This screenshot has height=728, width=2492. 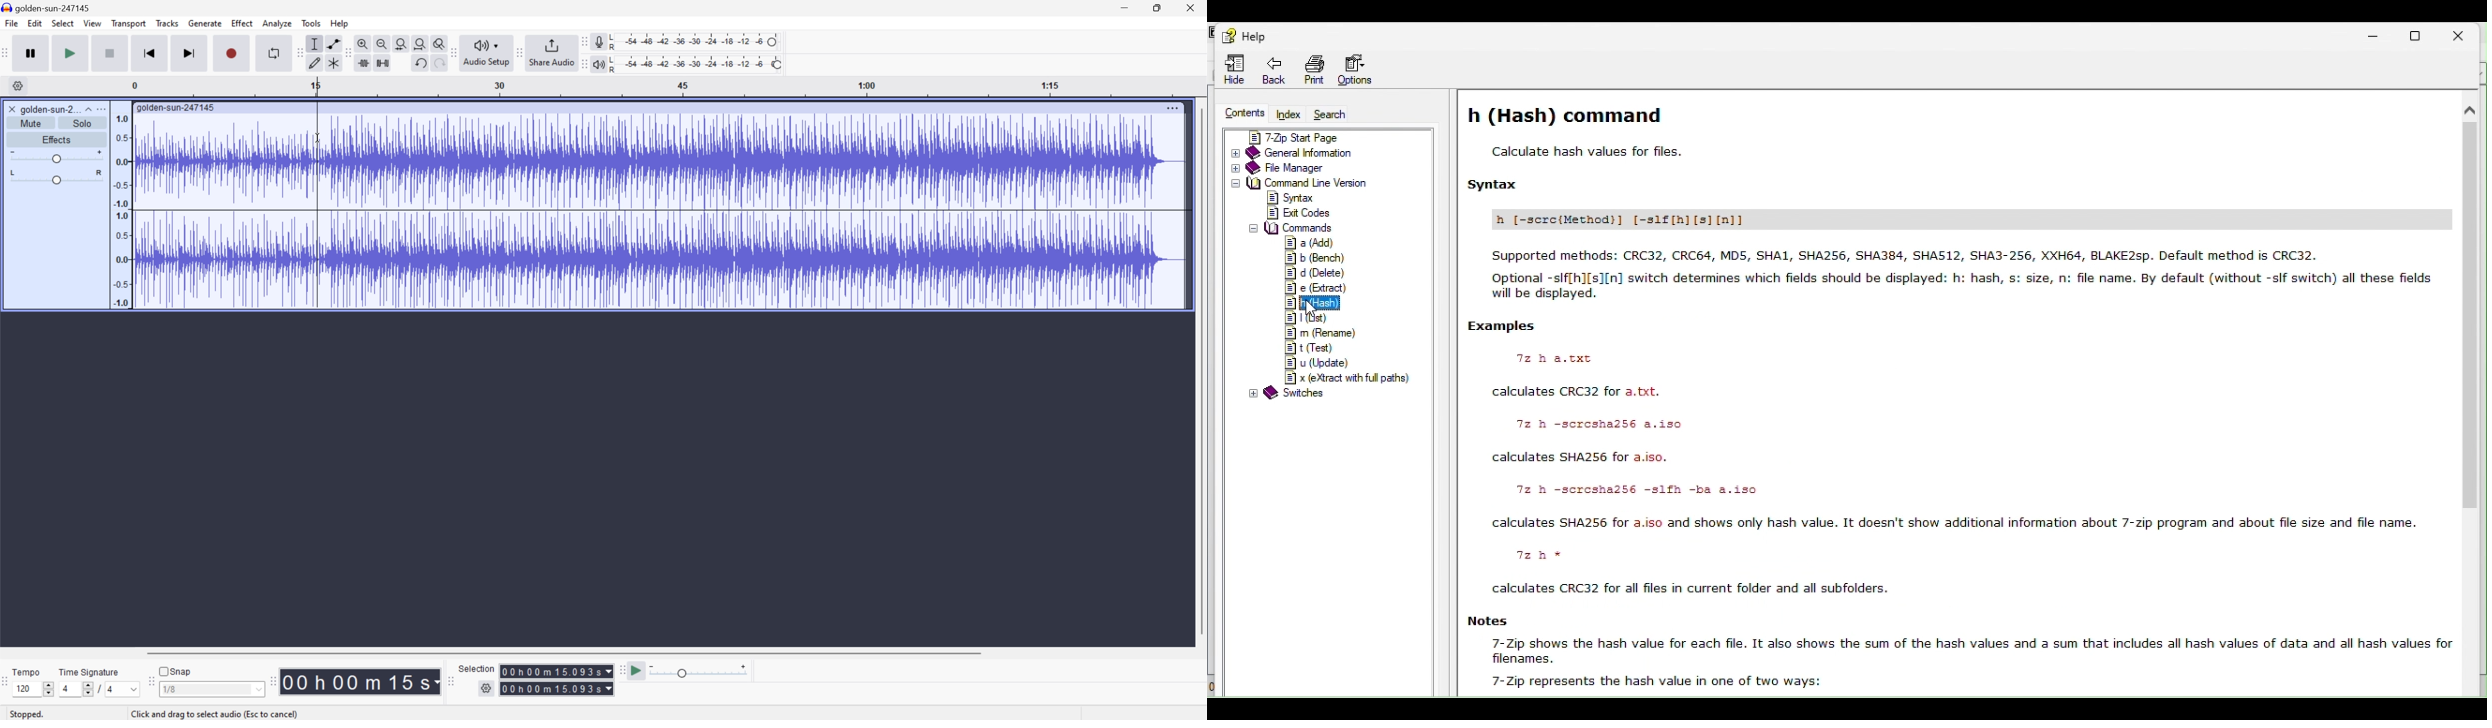 I want to click on Stopped, so click(x=32, y=715).